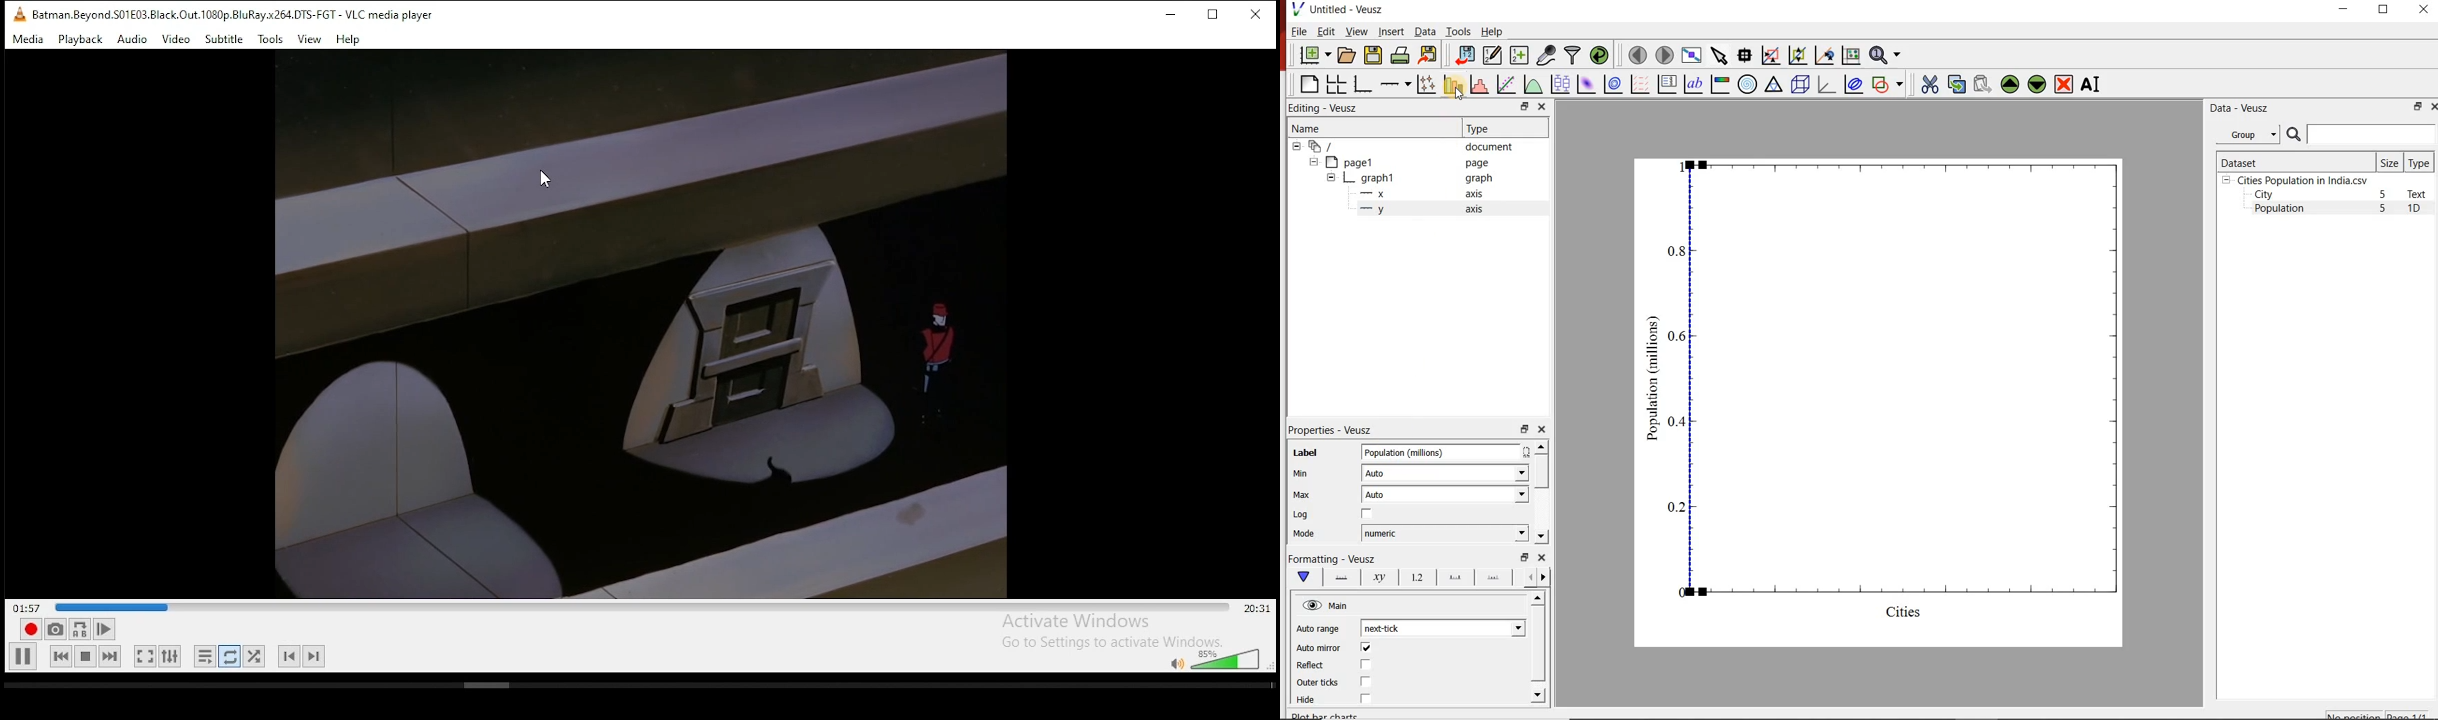  I want to click on read data points on the graph, so click(1744, 54).